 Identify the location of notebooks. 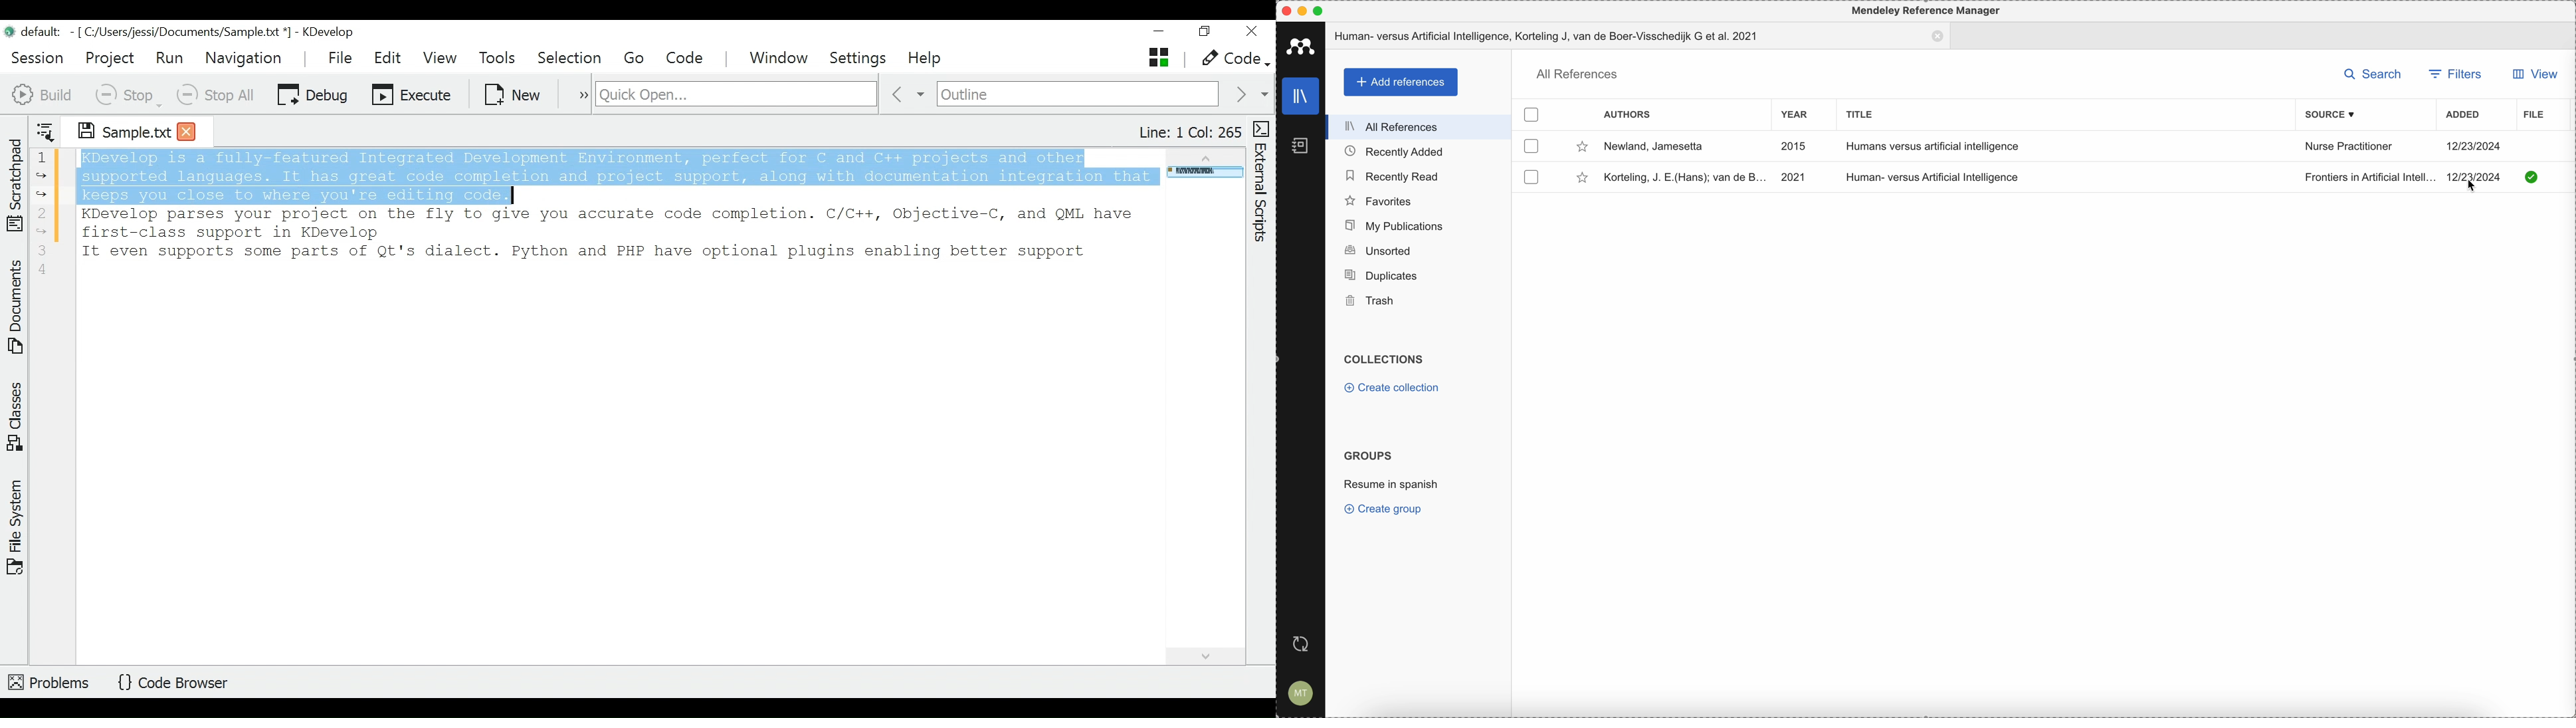
(1300, 144).